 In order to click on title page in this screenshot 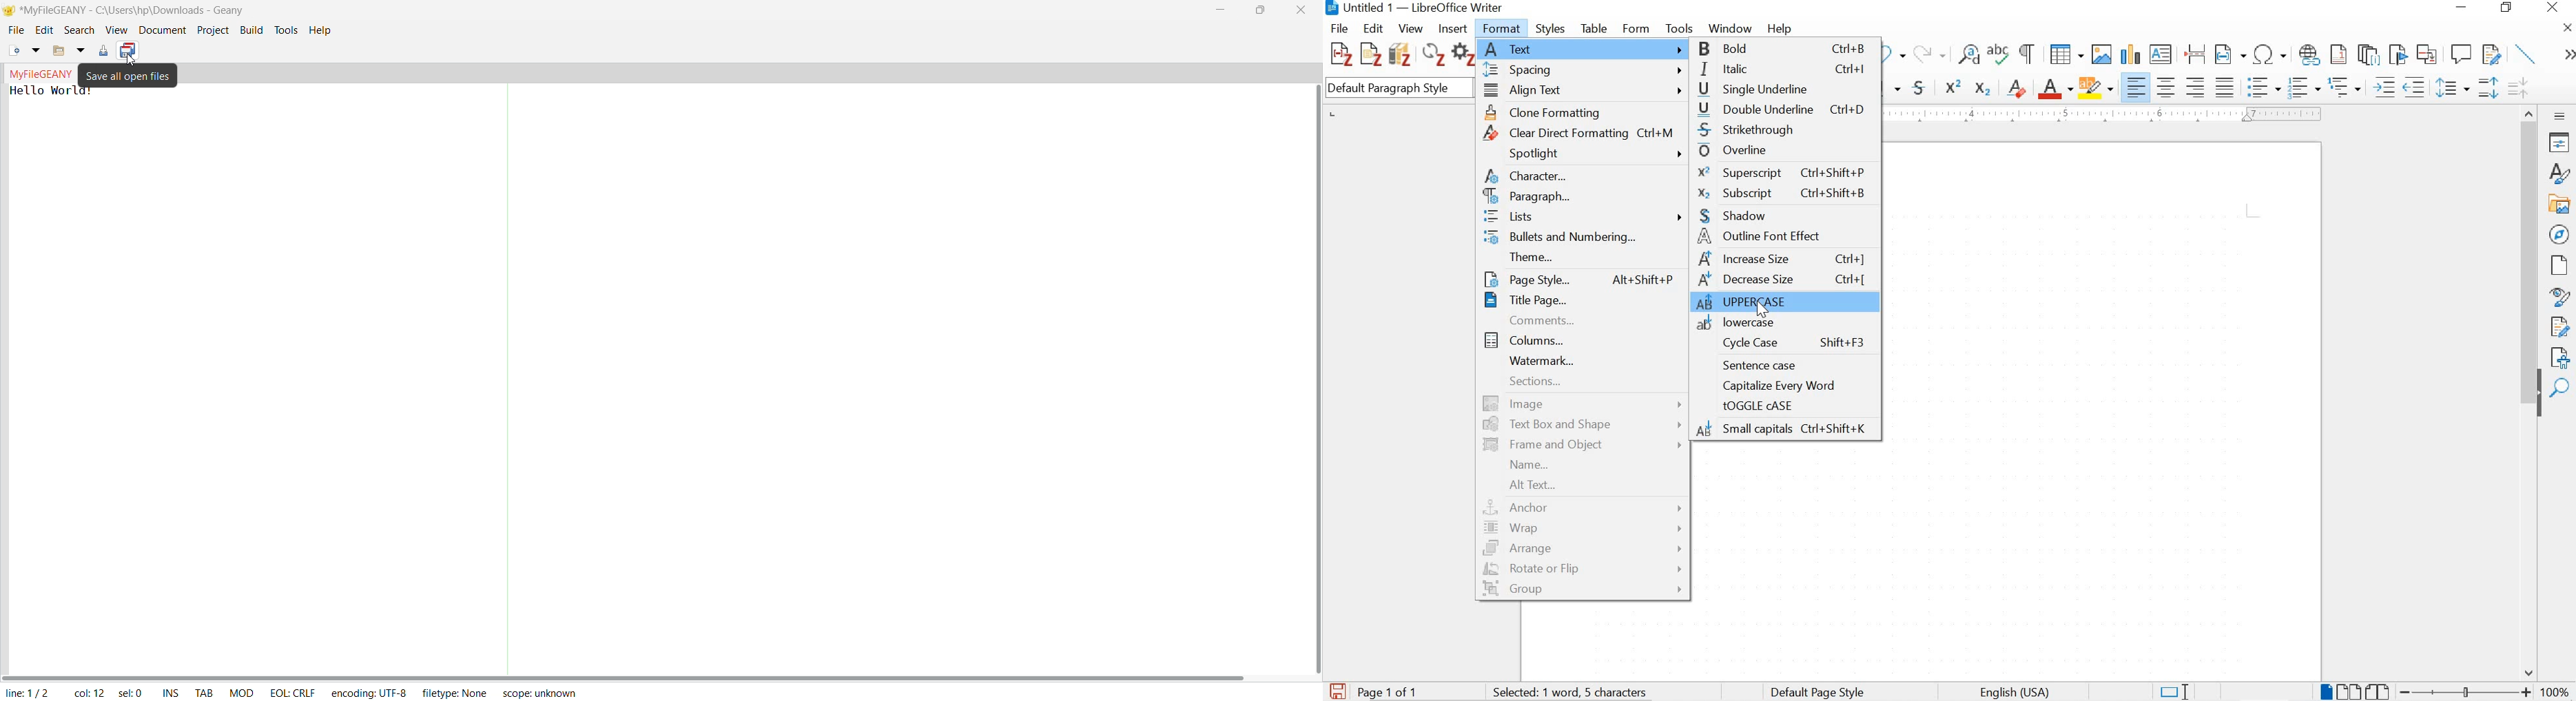, I will do `click(1577, 300)`.